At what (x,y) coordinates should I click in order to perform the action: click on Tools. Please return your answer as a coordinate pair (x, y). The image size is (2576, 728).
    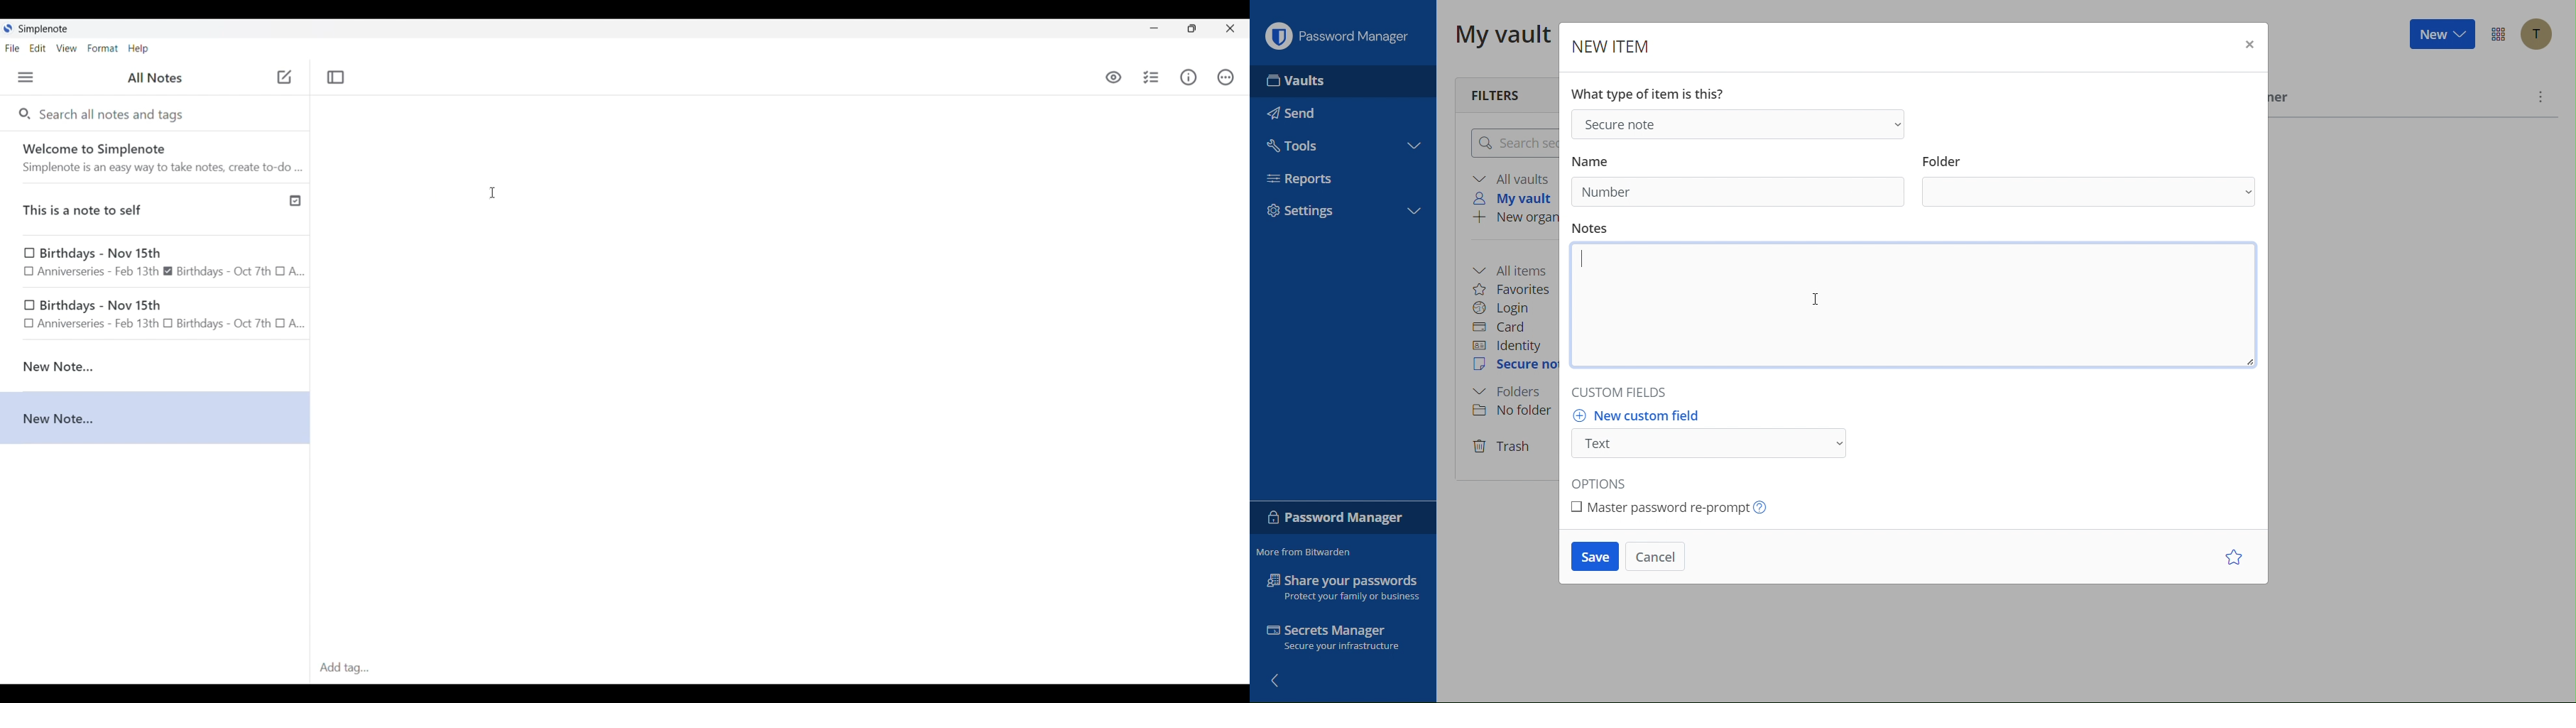
    Looking at the image, I should click on (1298, 145).